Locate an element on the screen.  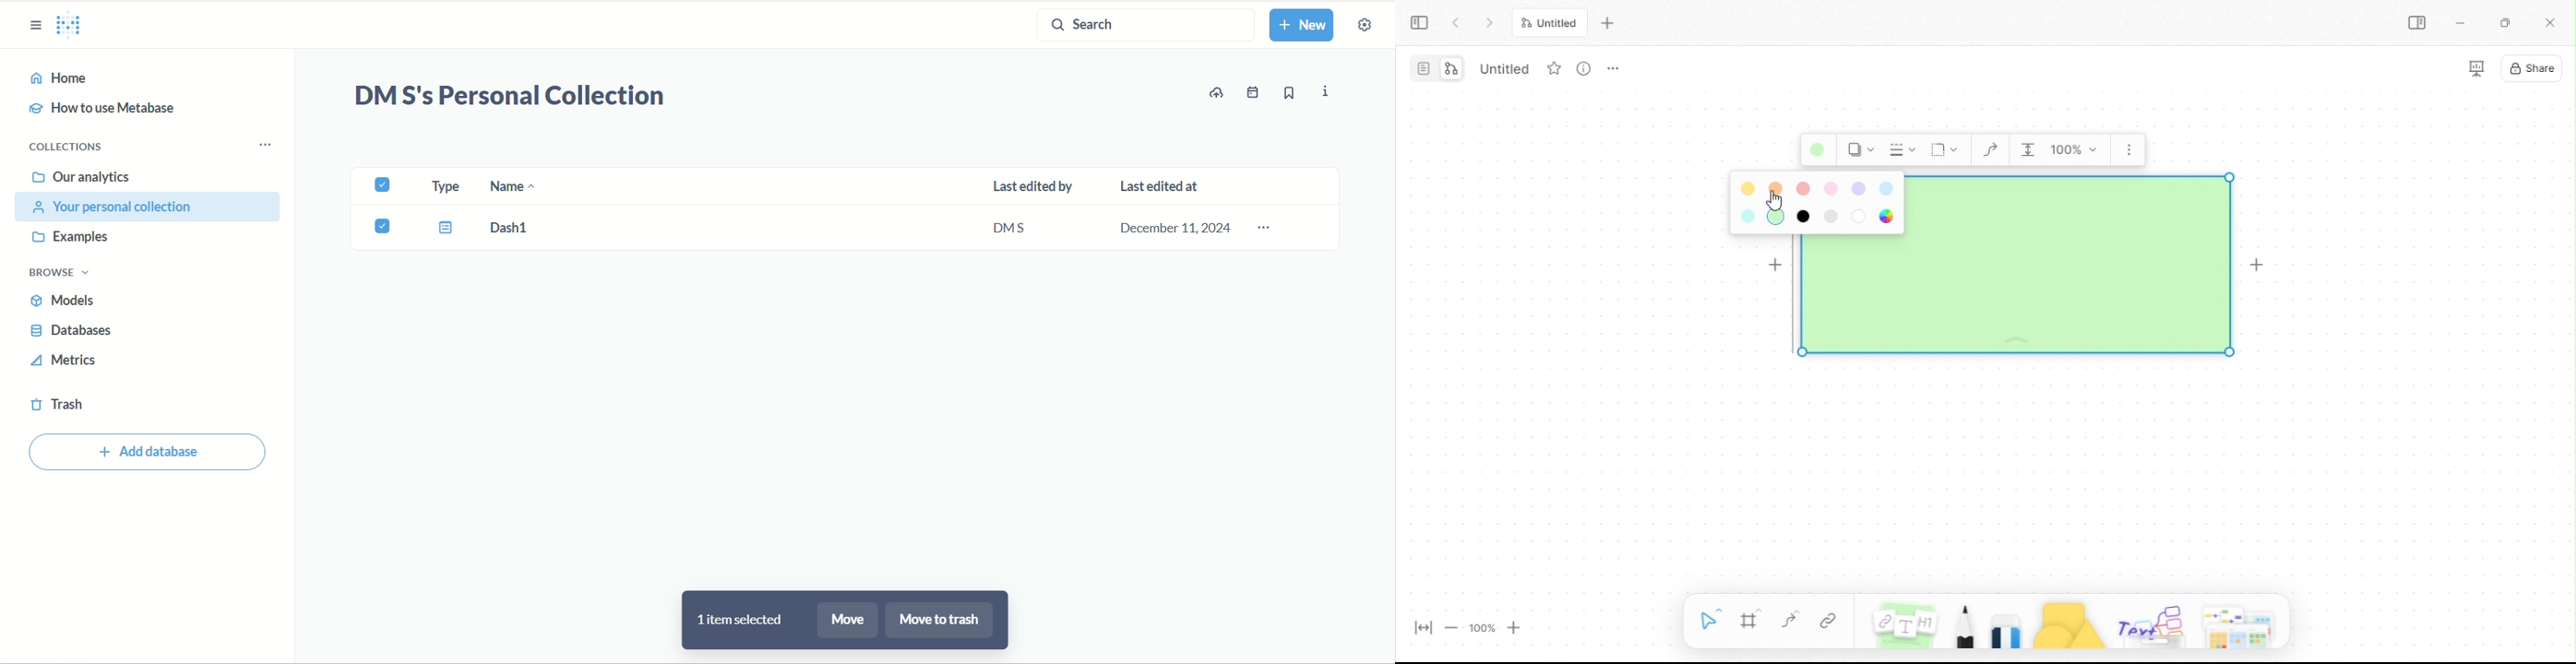
Colour palette is located at coordinates (1815, 204).